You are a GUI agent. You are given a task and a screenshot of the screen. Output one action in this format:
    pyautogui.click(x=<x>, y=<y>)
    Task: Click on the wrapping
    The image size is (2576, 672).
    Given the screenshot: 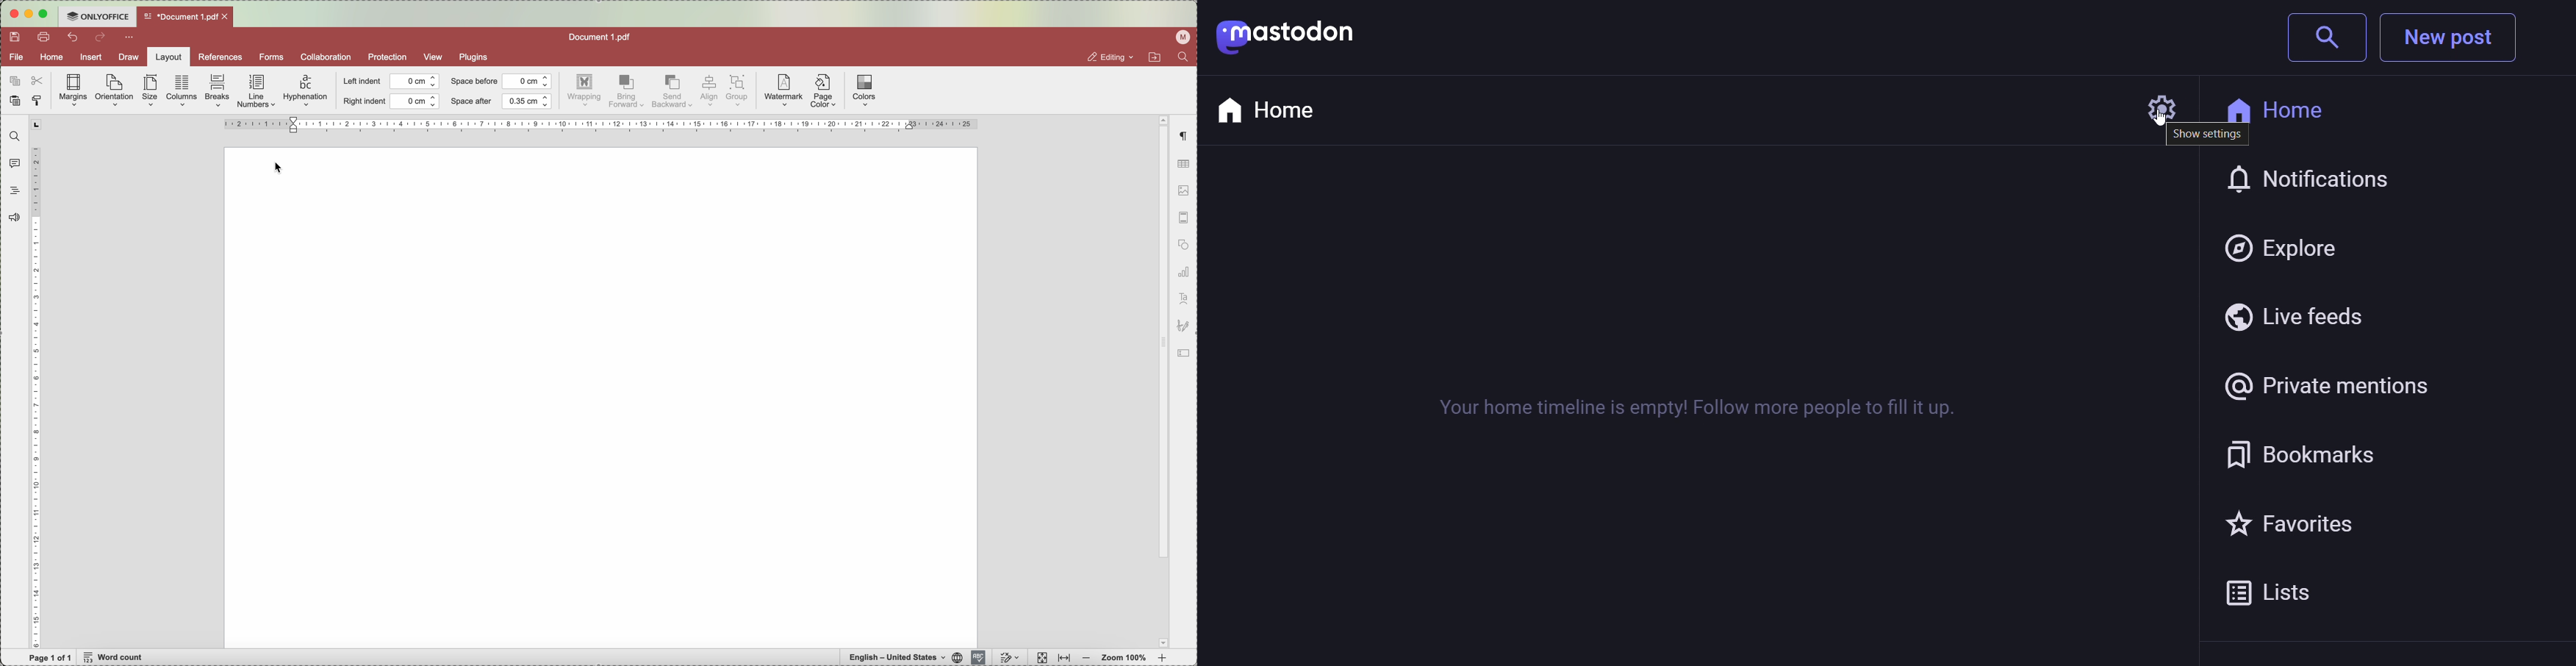 What is the action you would take?
    pyautogui.click(x=586, y=92)
    